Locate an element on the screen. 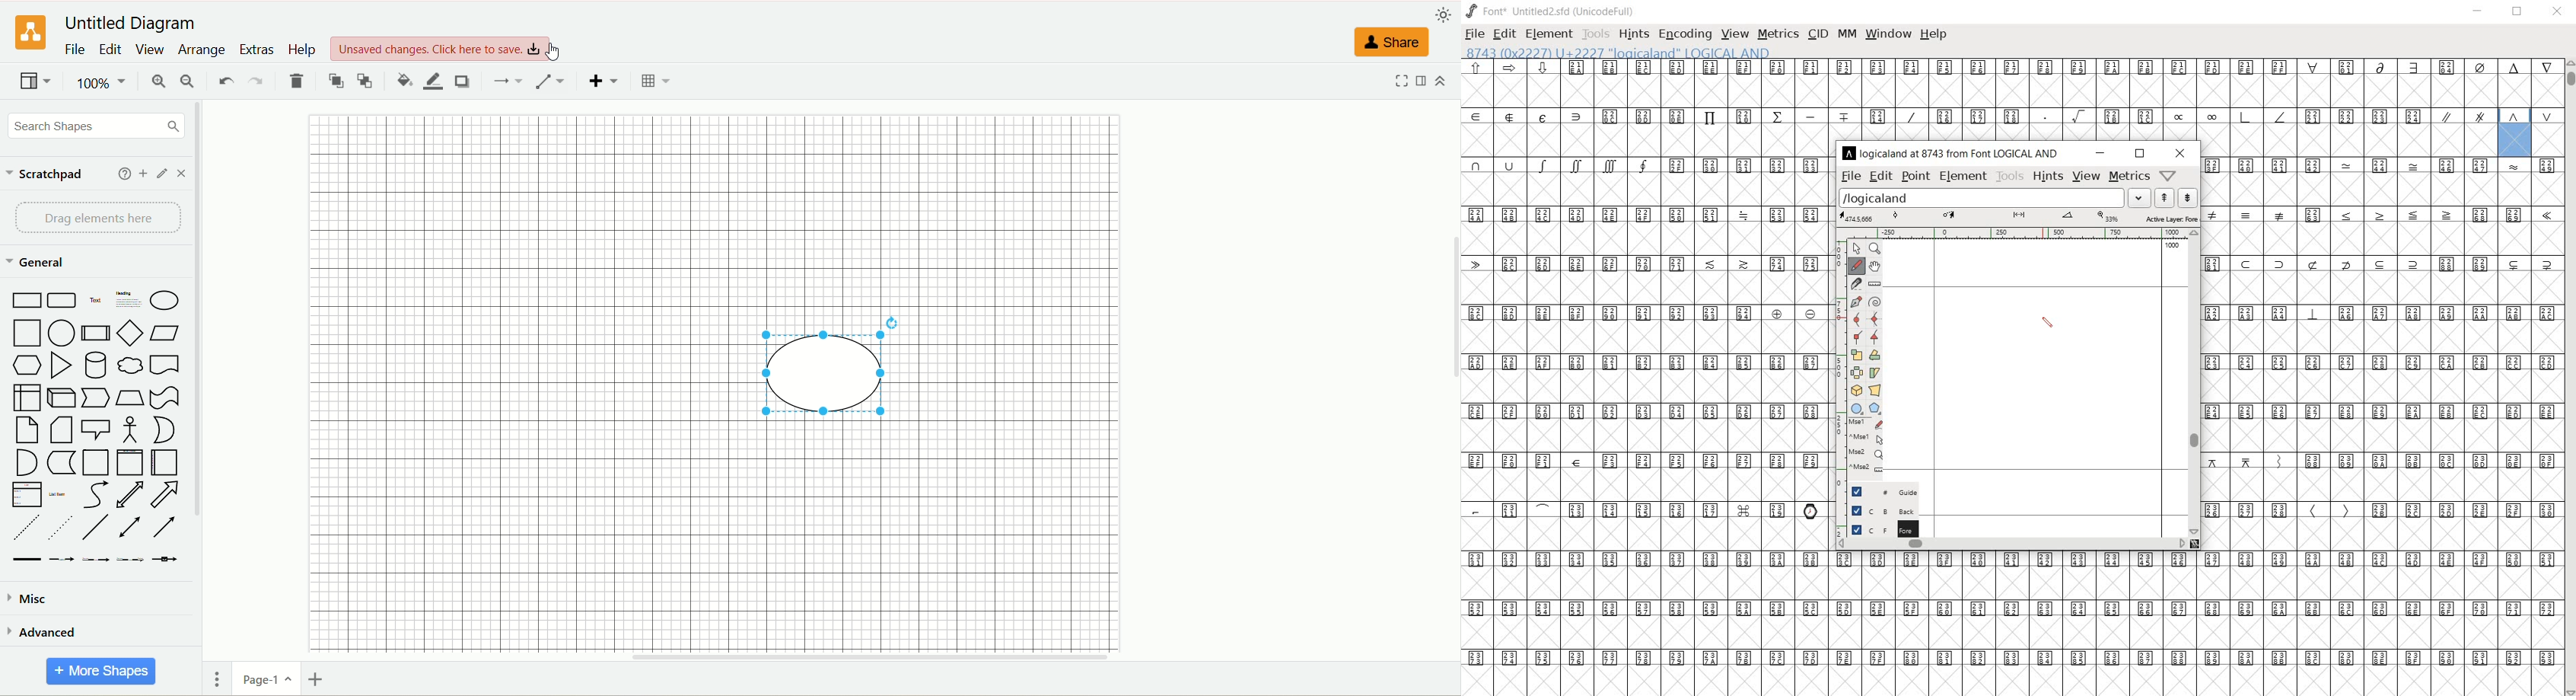  actor is located at coordinates (129, 429).